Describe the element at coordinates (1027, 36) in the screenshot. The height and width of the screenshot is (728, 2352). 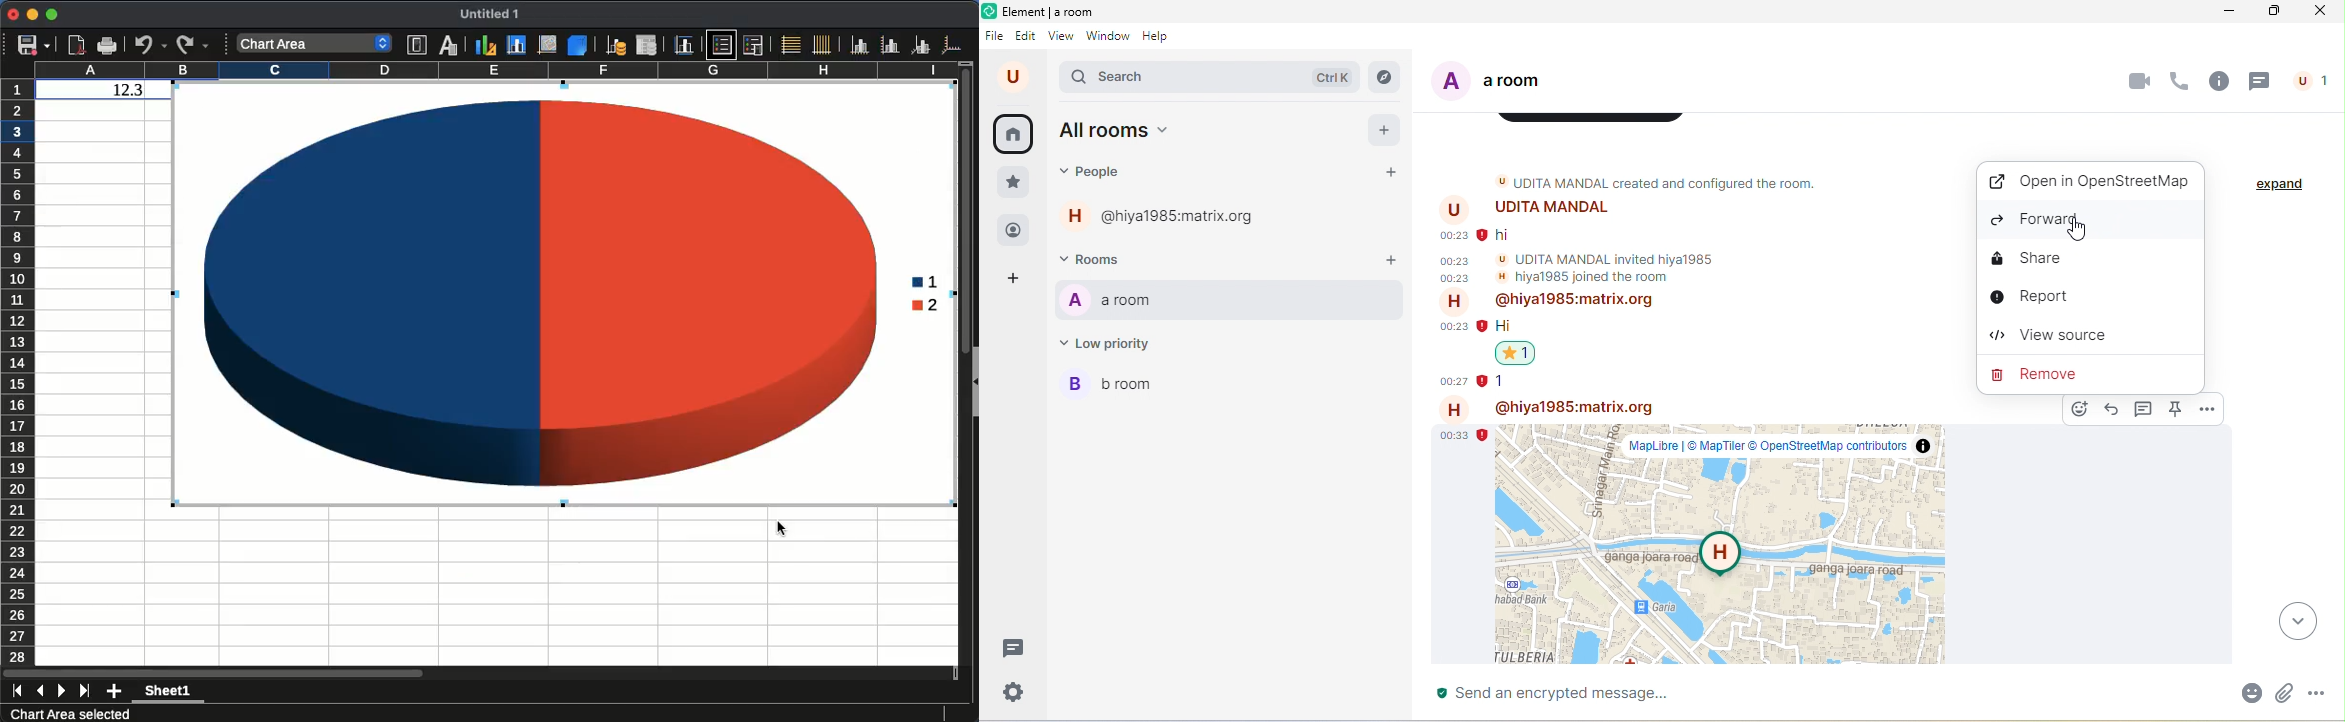
I see `edit` at that location.